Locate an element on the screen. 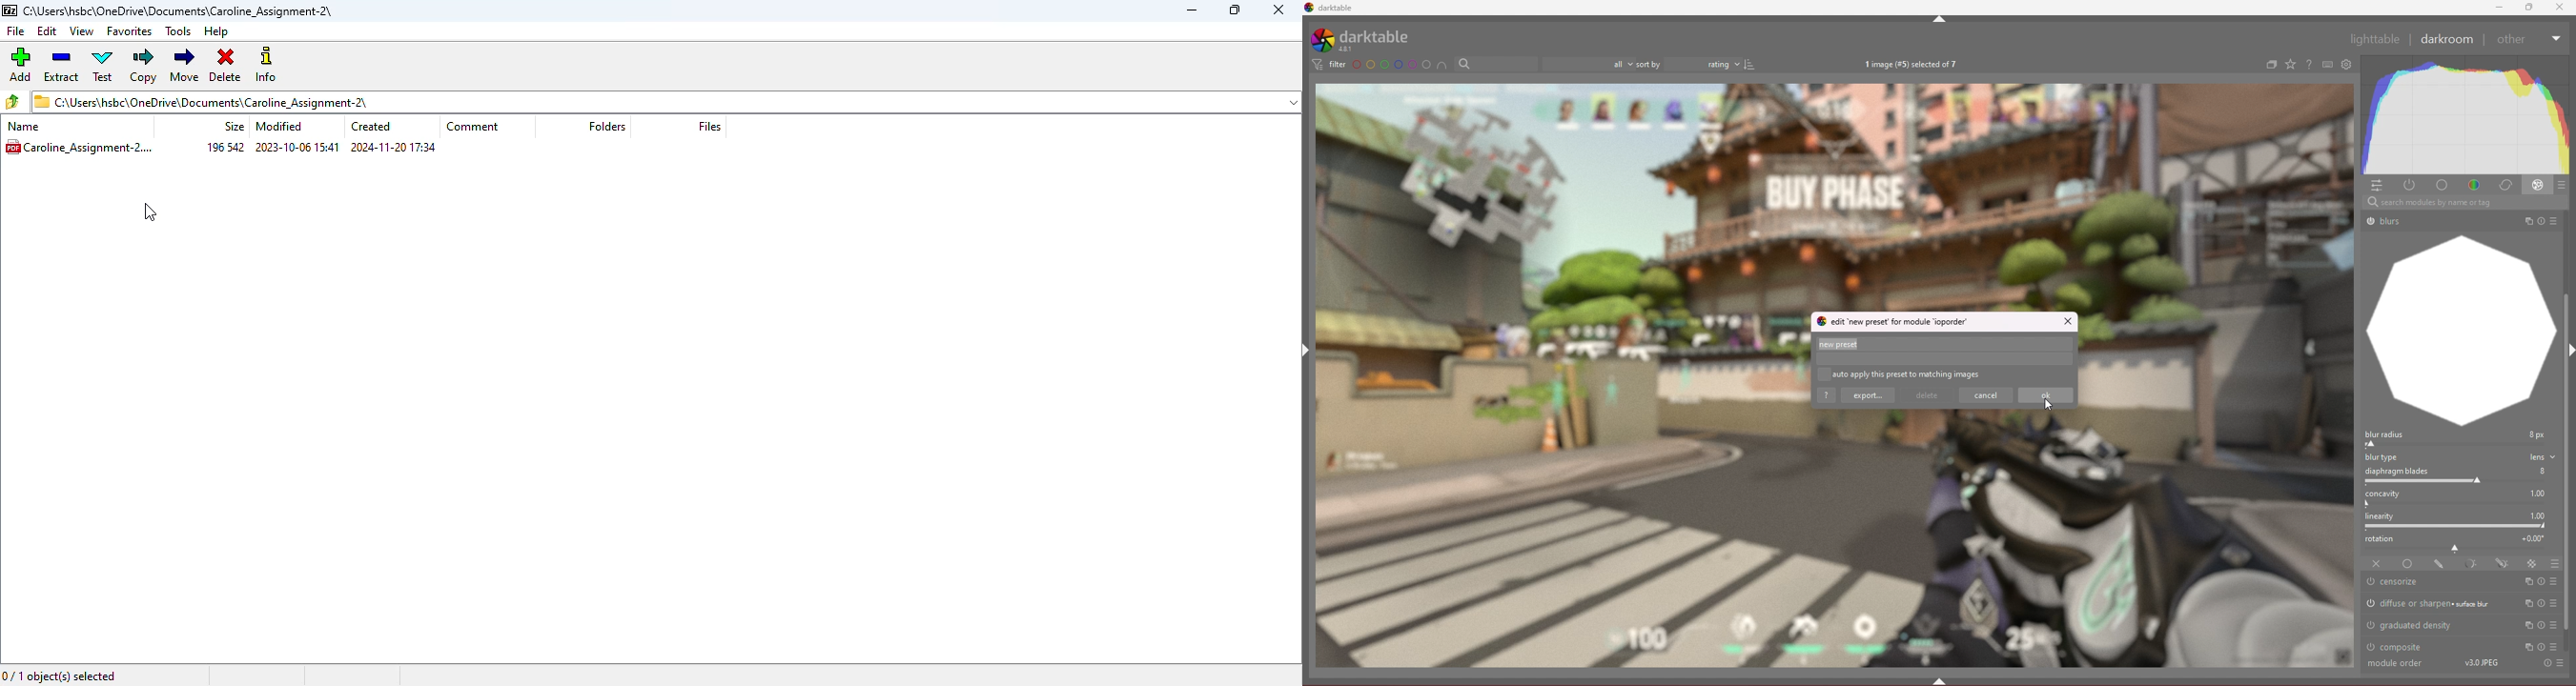  Files is located at coordinates (715, 127).